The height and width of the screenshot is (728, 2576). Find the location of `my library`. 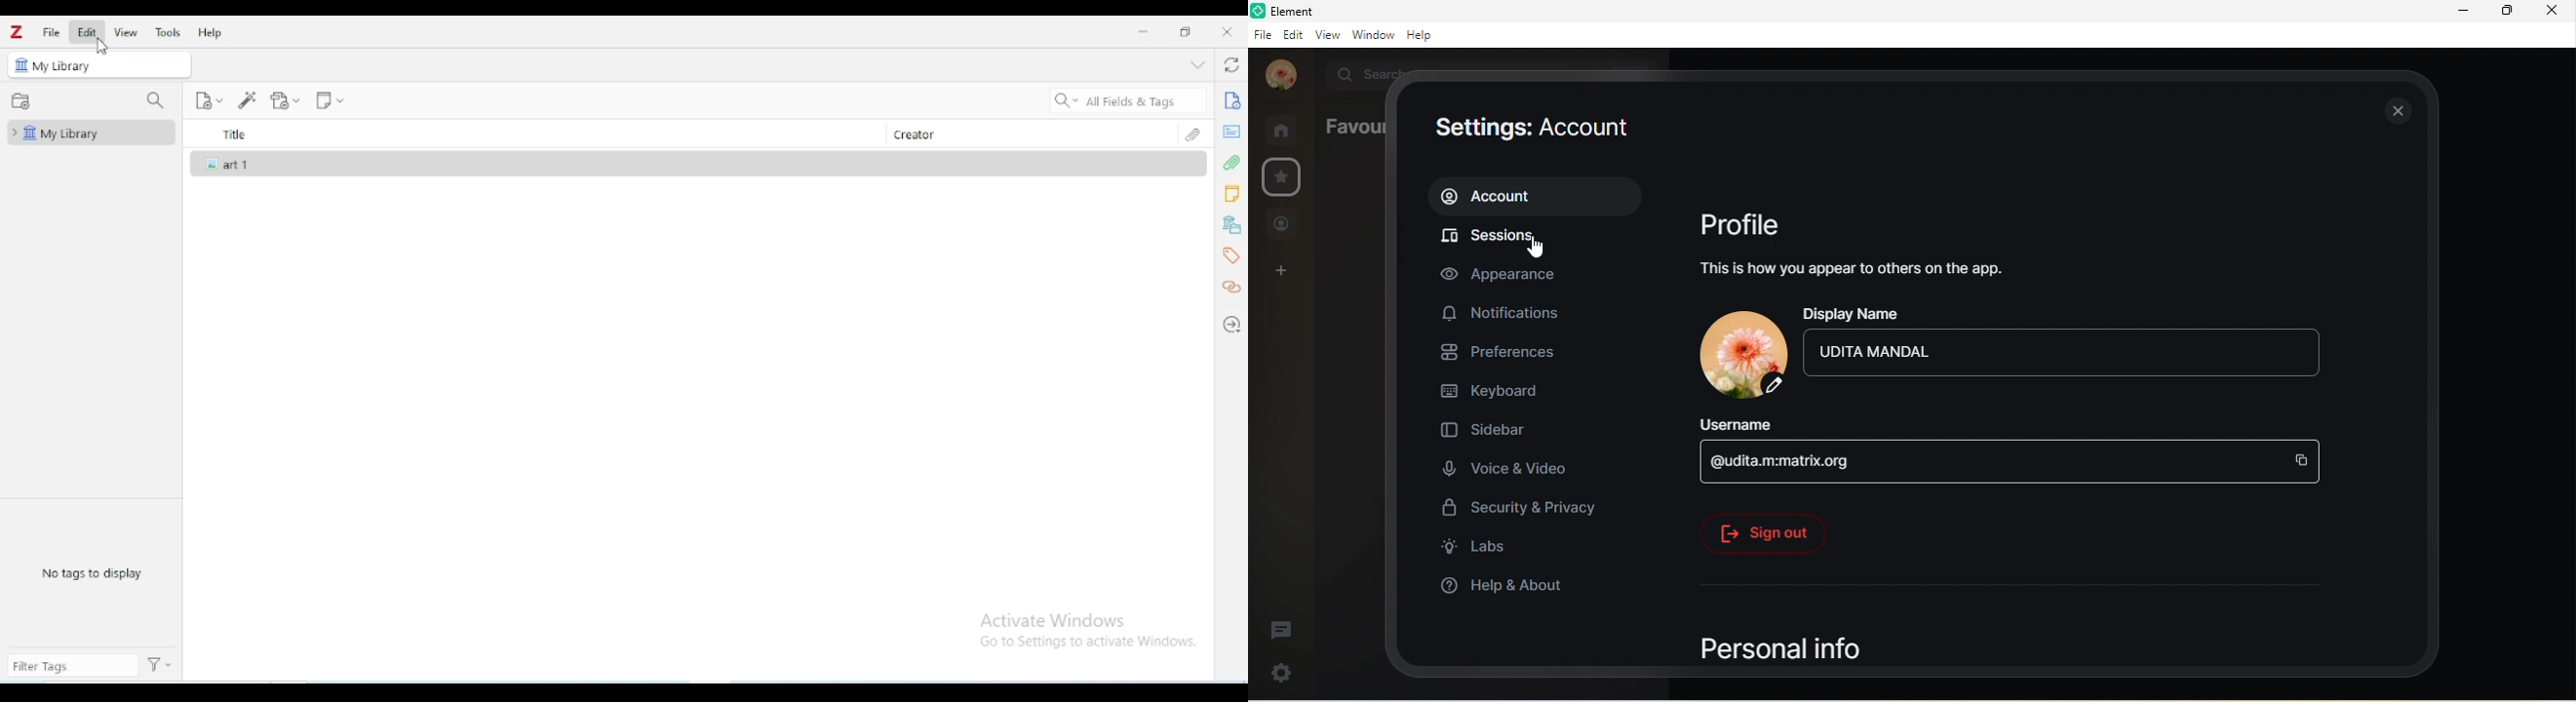

my library is located at coordinates (64, 66).